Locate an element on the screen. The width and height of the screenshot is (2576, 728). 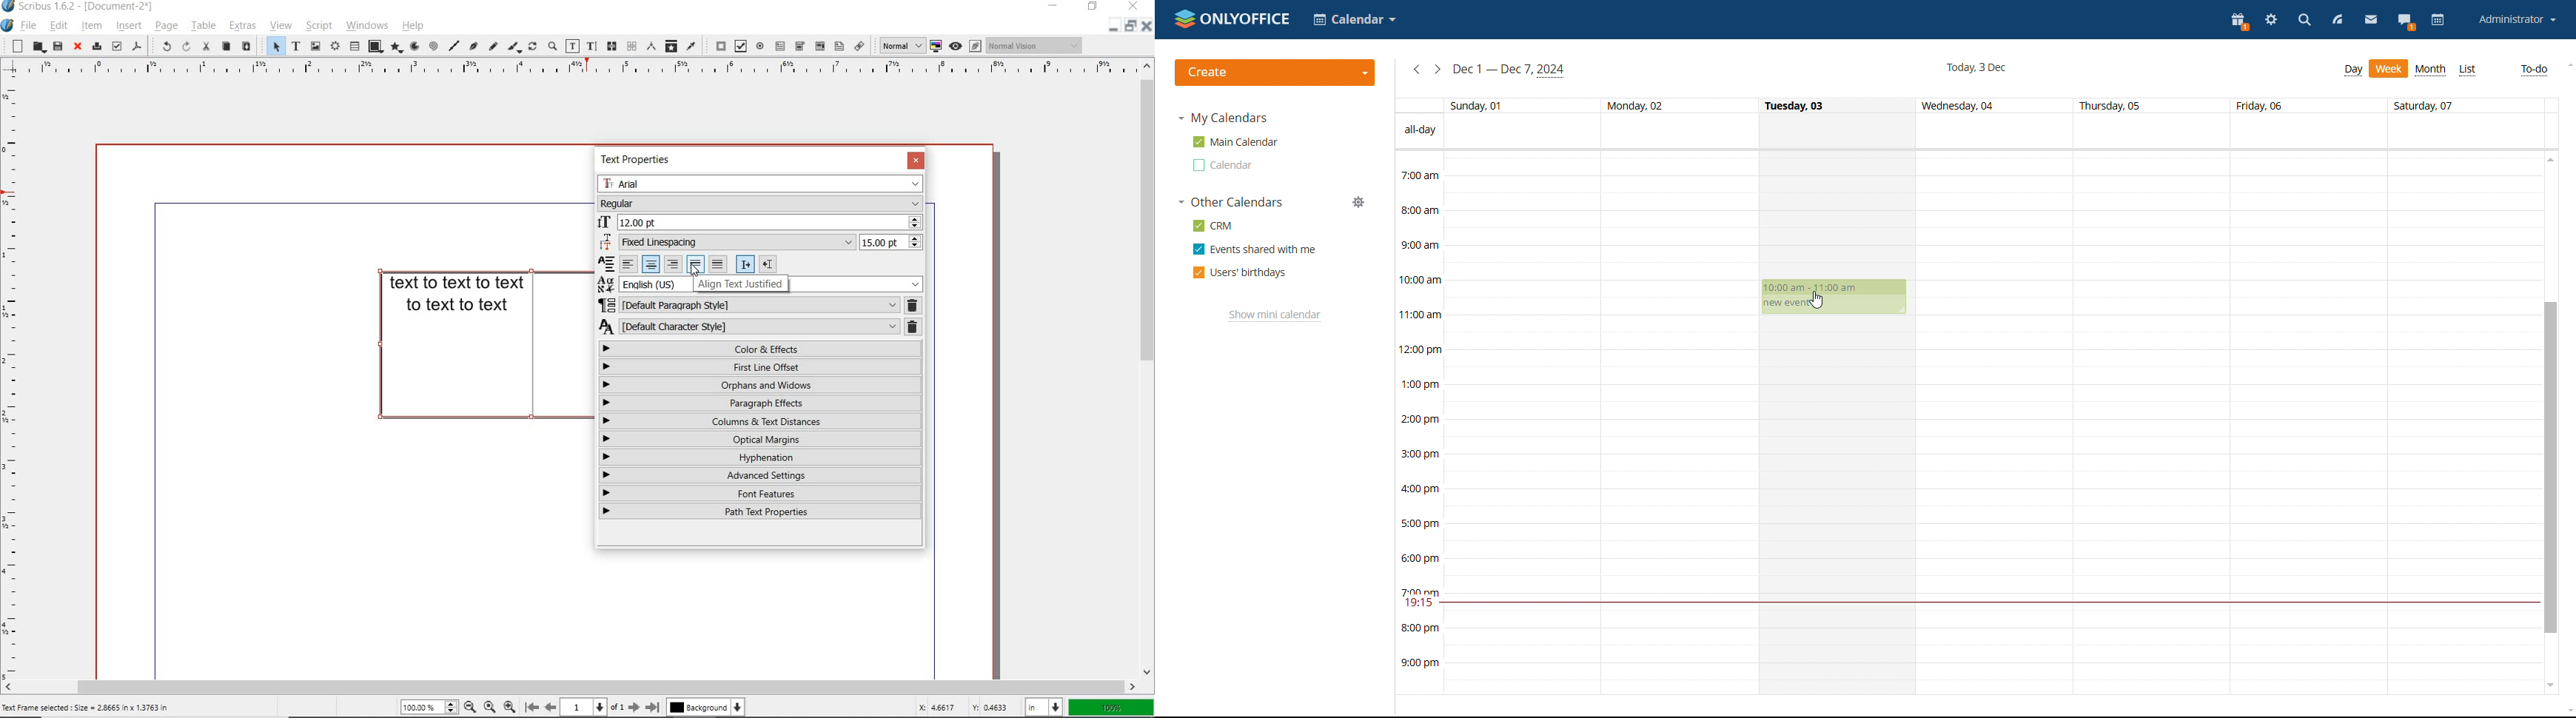
LINE SPACING MODE is located at coordinates (726, 243).